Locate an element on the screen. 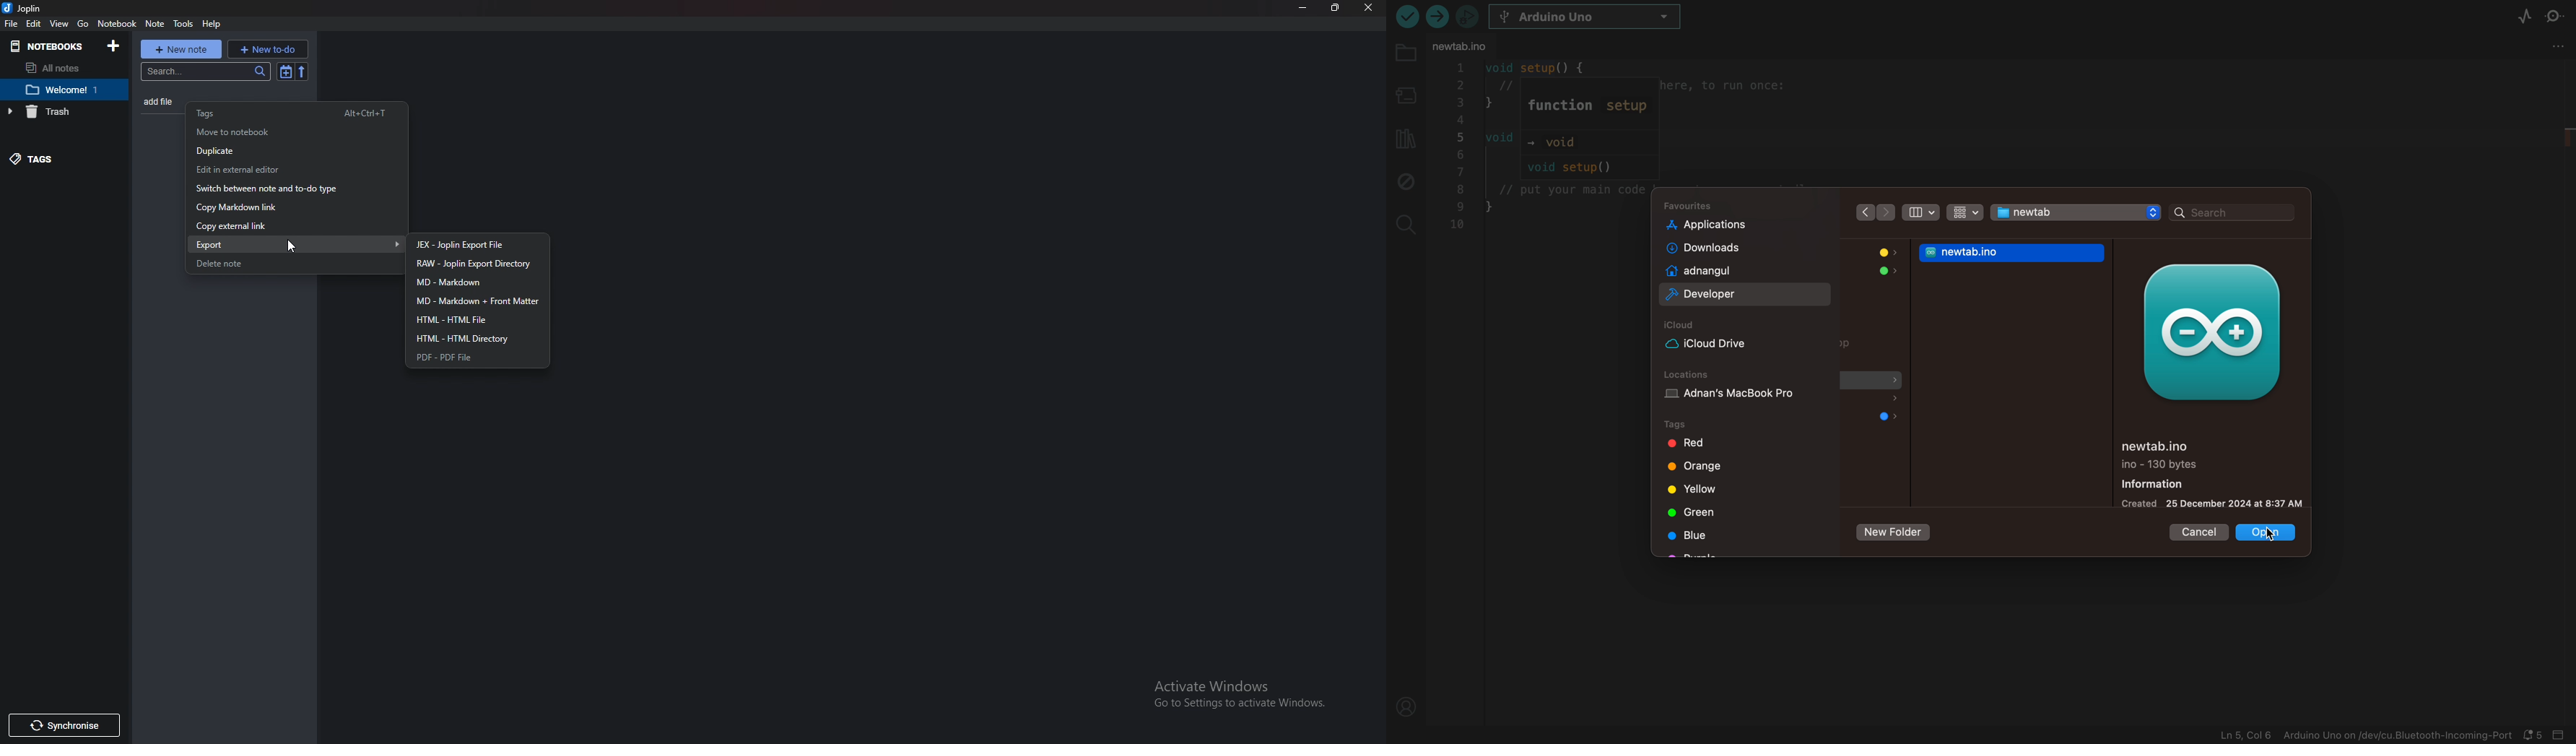 The image size is (2576, 756). joplin is located at coordinates (27, 9).